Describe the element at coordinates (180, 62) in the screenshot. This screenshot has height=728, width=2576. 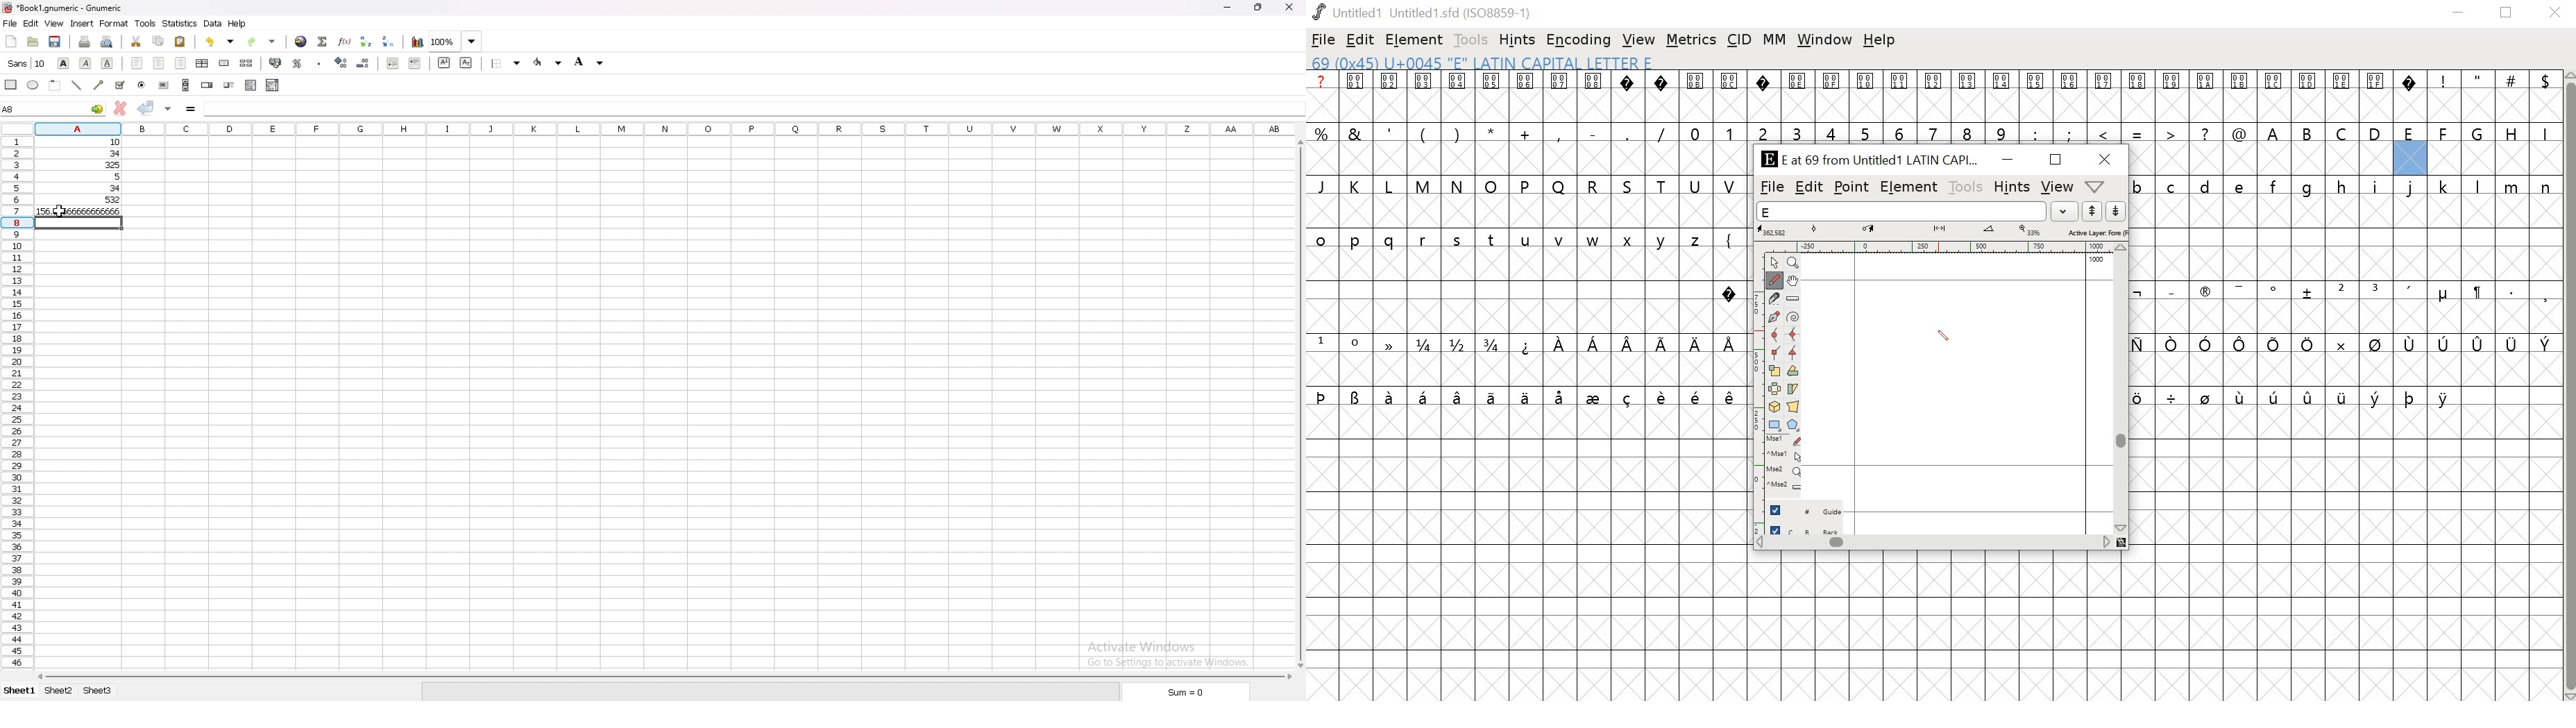
I see `right align` at that location.